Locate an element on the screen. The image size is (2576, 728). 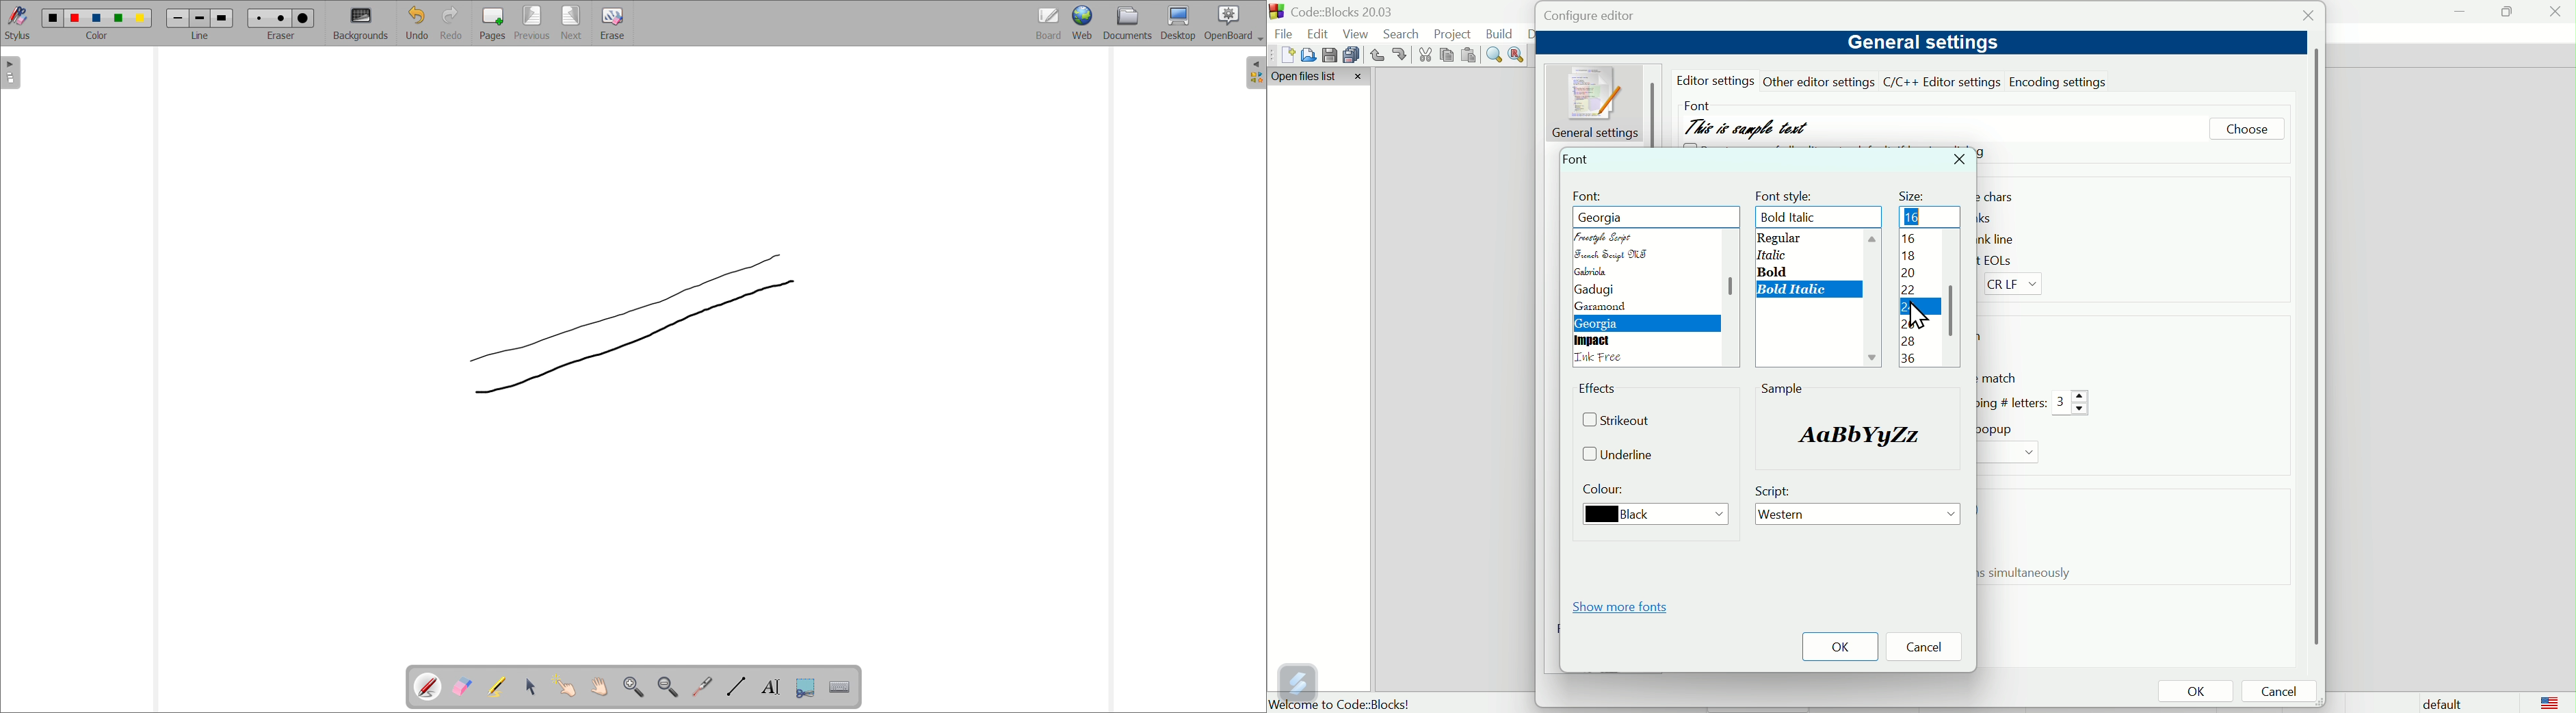
Close is located at coordinates (2304, 18).